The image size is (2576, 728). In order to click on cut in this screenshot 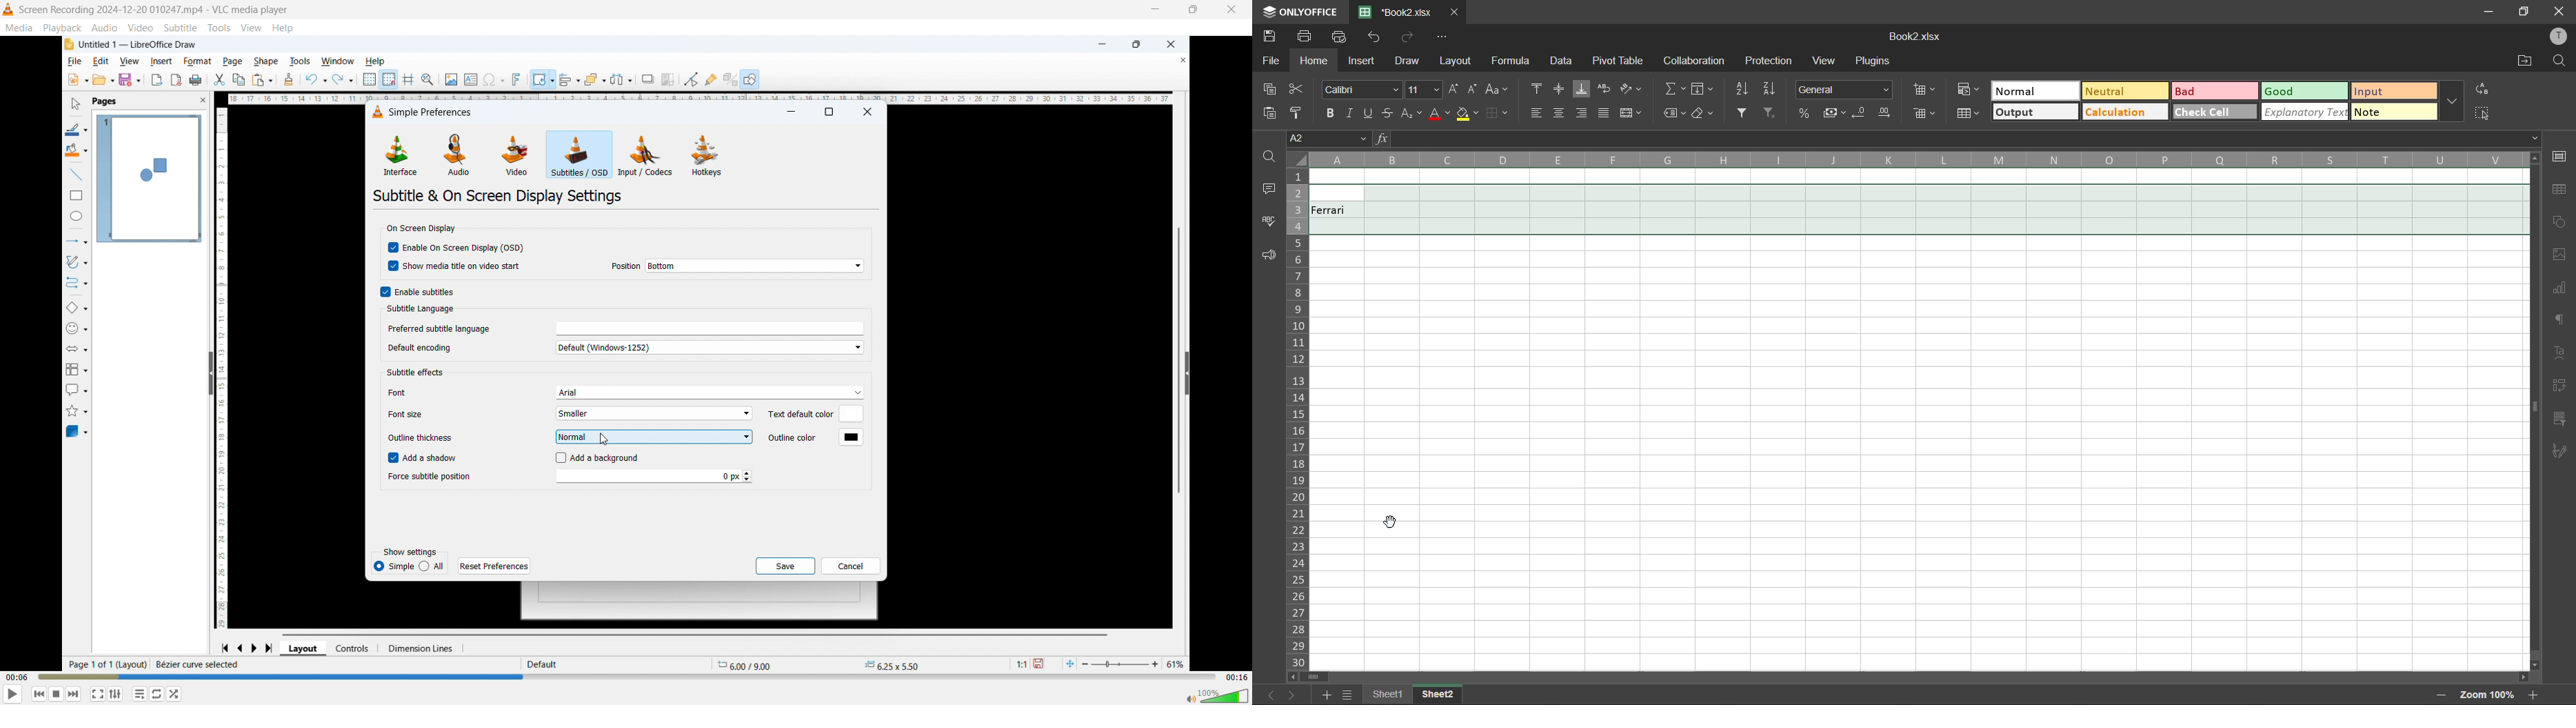, I will do `click(1298, 90)`.